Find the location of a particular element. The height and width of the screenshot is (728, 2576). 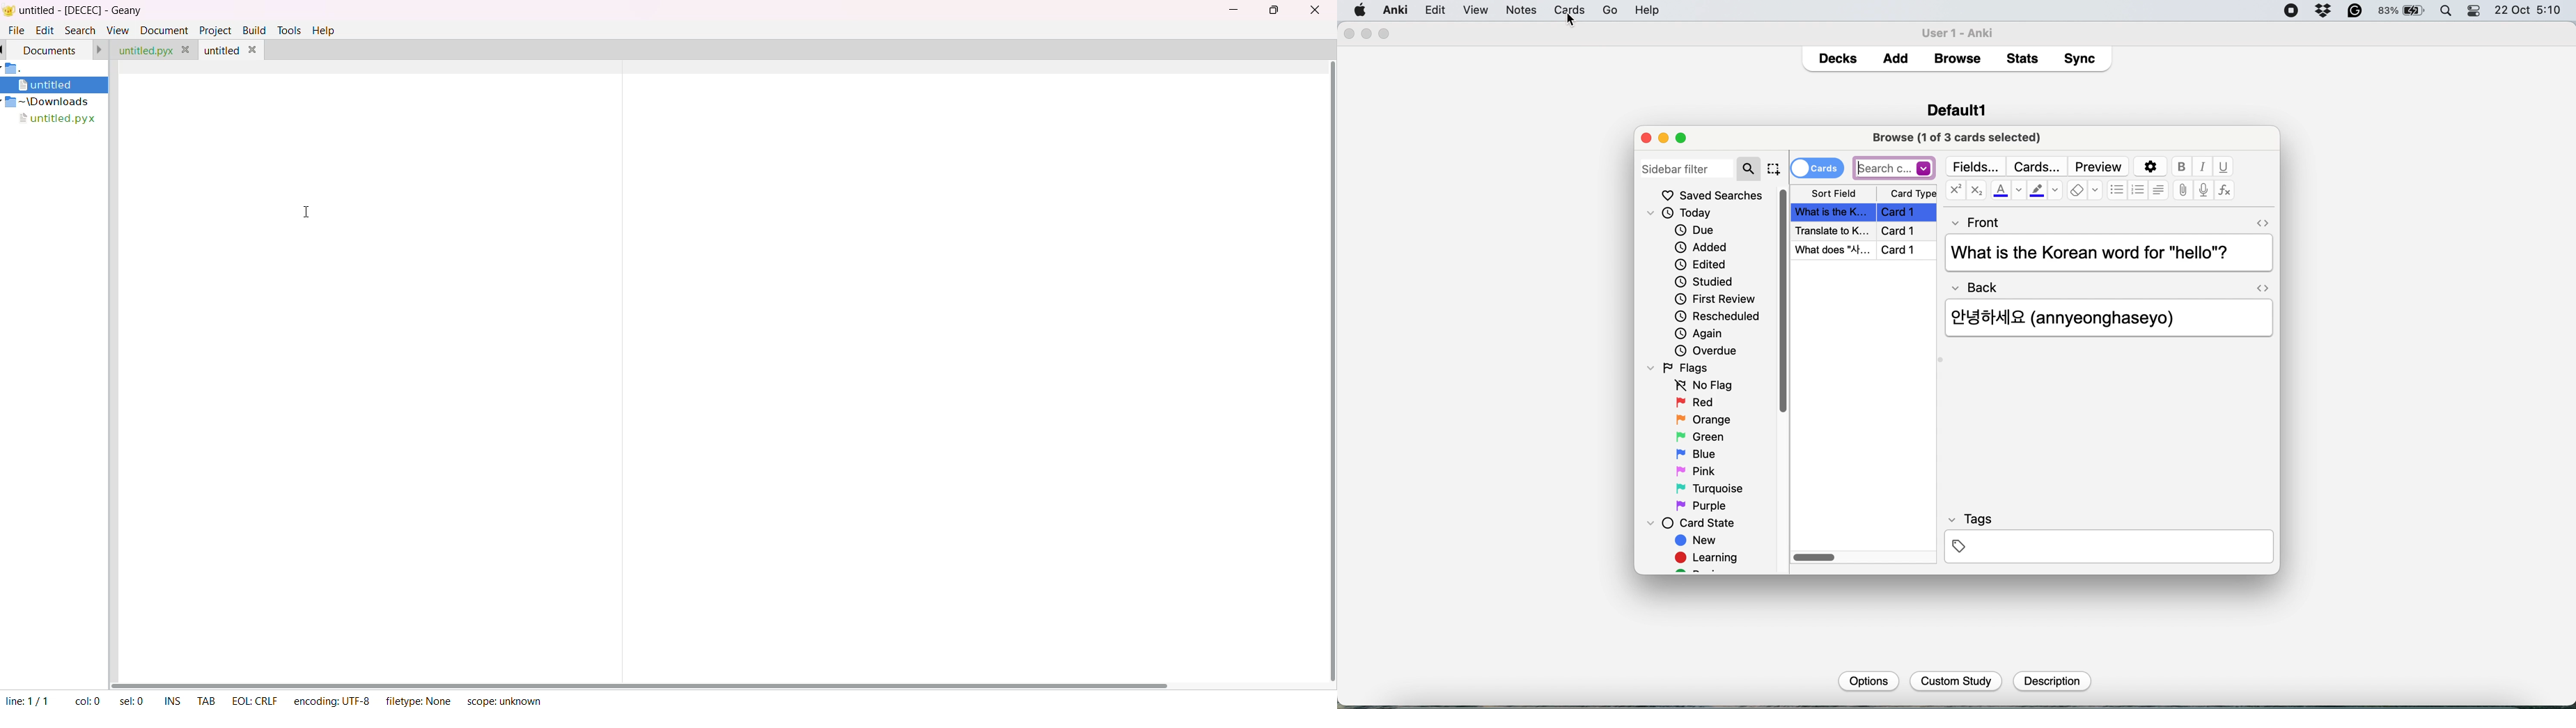

Browse (1 of 3 cards selected) is located at coordinates (1960, 137).